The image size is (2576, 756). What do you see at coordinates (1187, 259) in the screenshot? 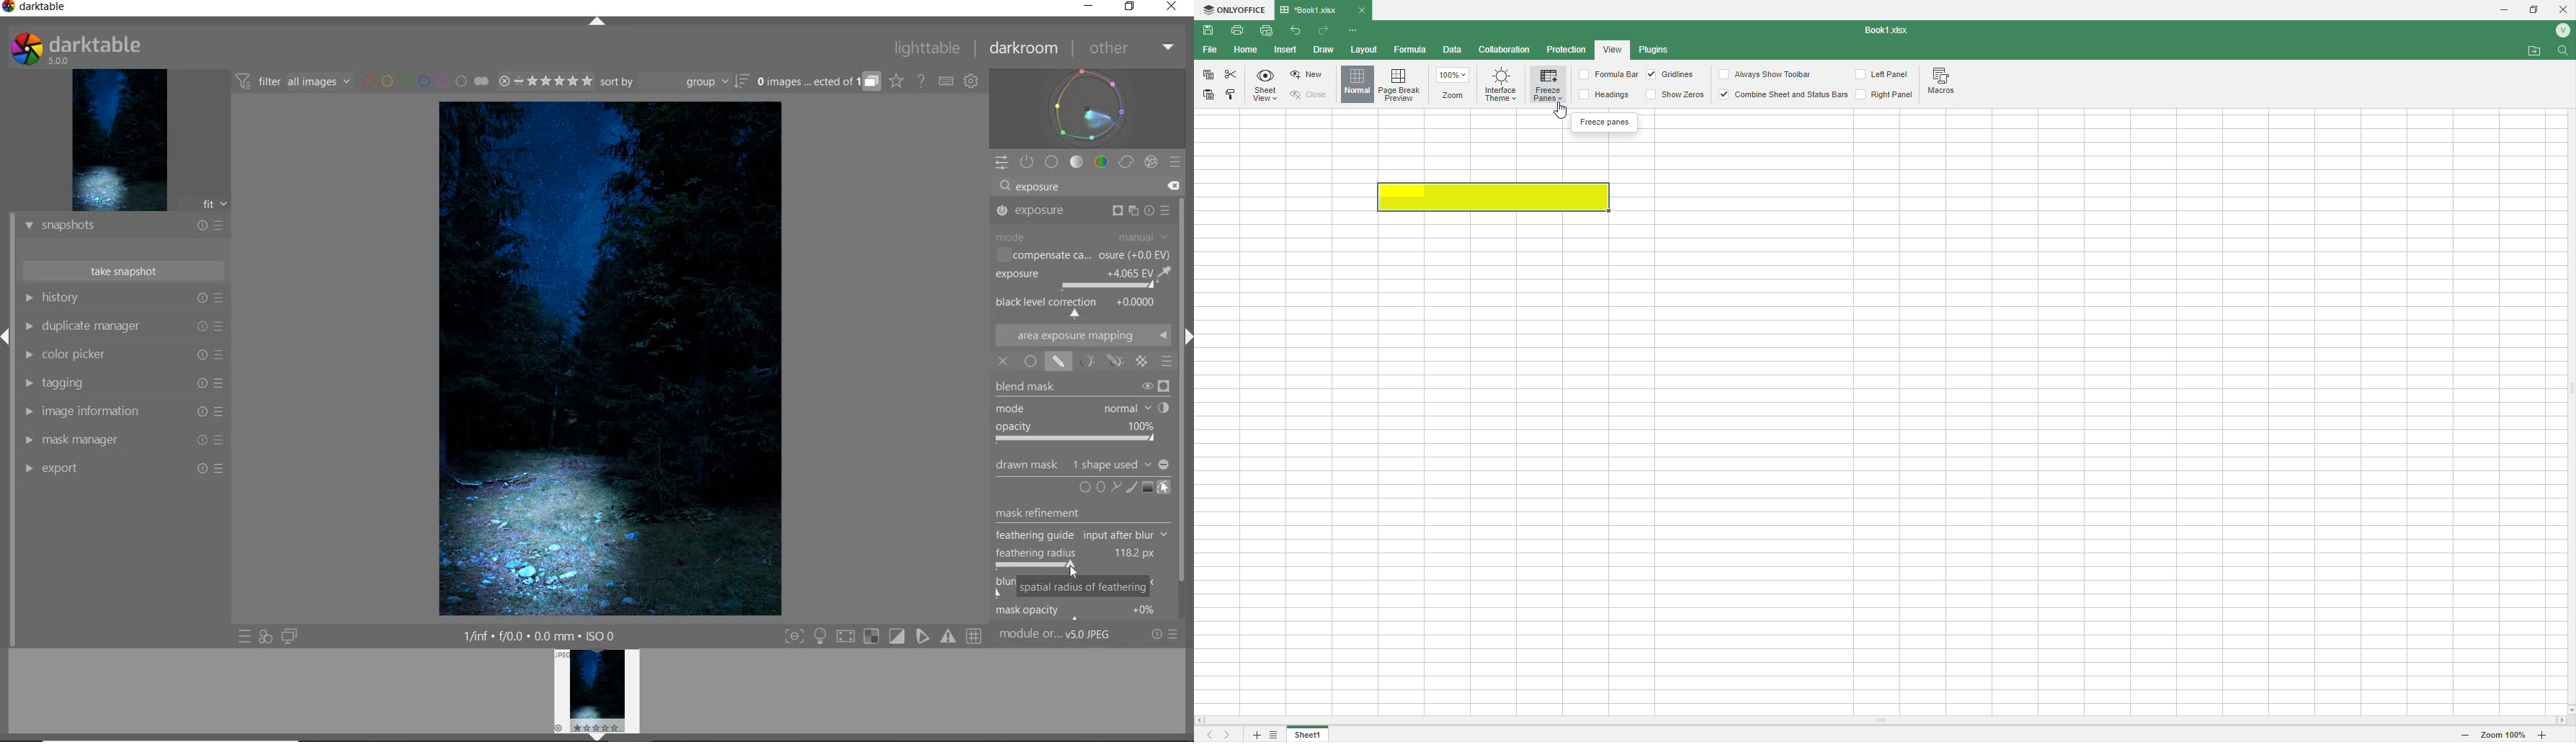
I see `SCROLLBAR` at bounding box center [1187, 259].